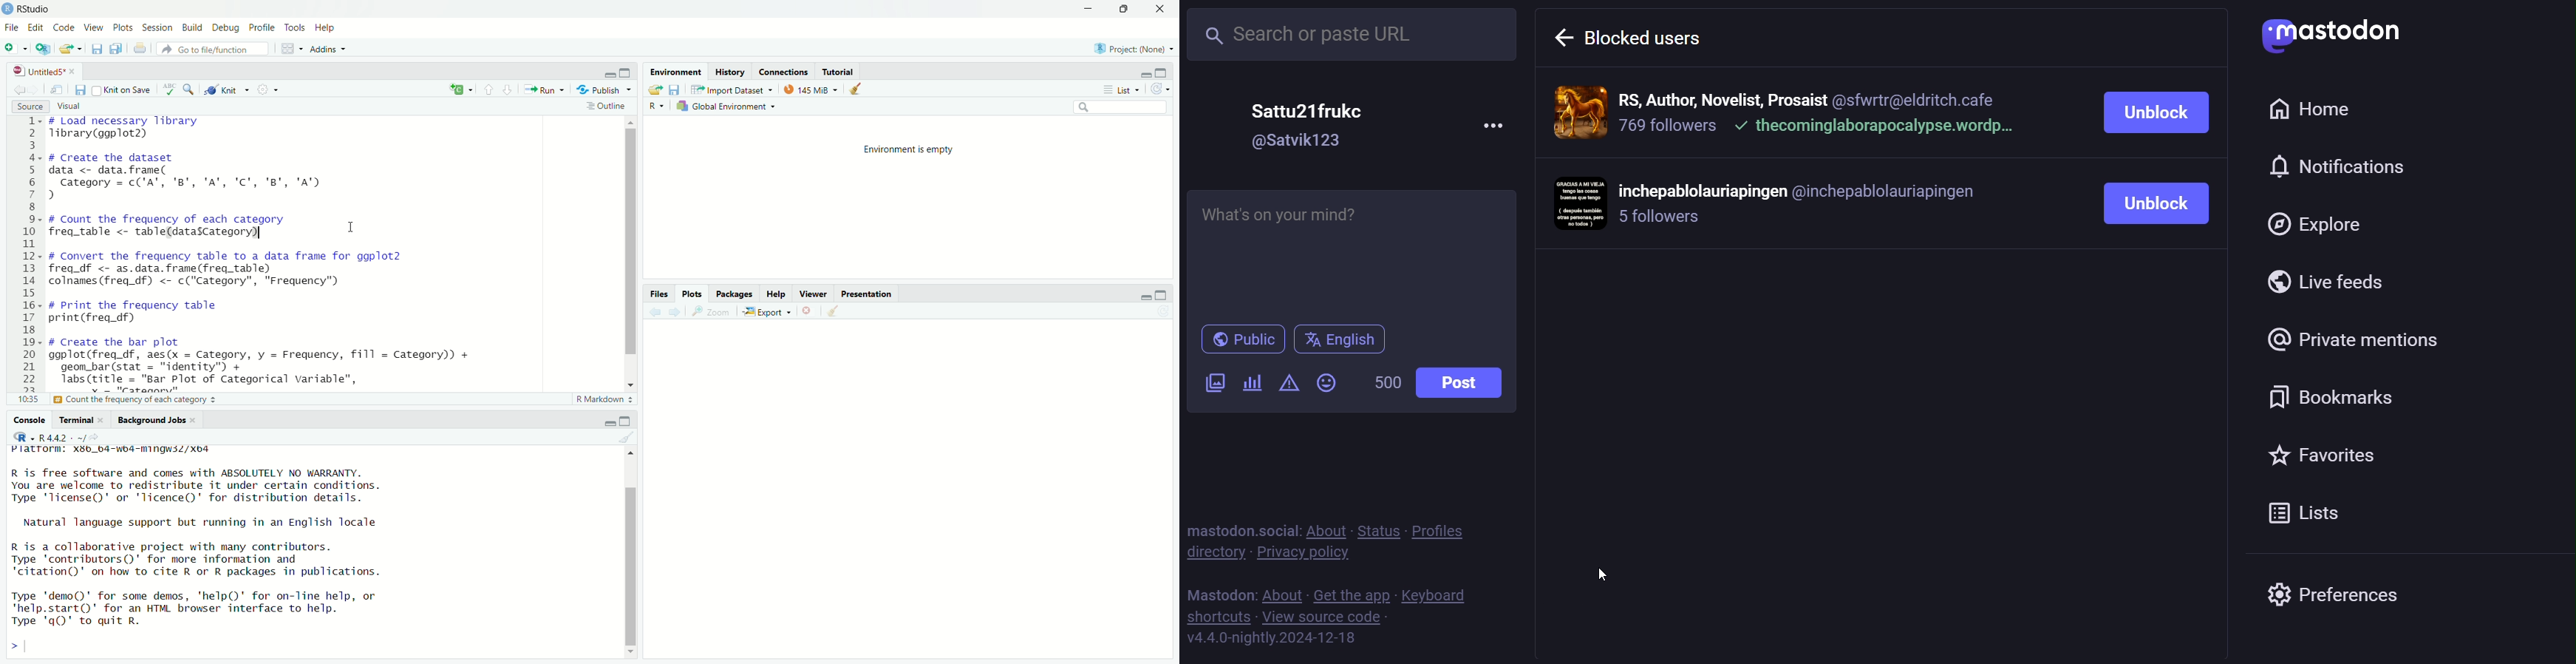 This screenshot has height=672, width=2576. Describe the element at coordinates (123, 90) in the screenshot. I see `knit on save` at that location.